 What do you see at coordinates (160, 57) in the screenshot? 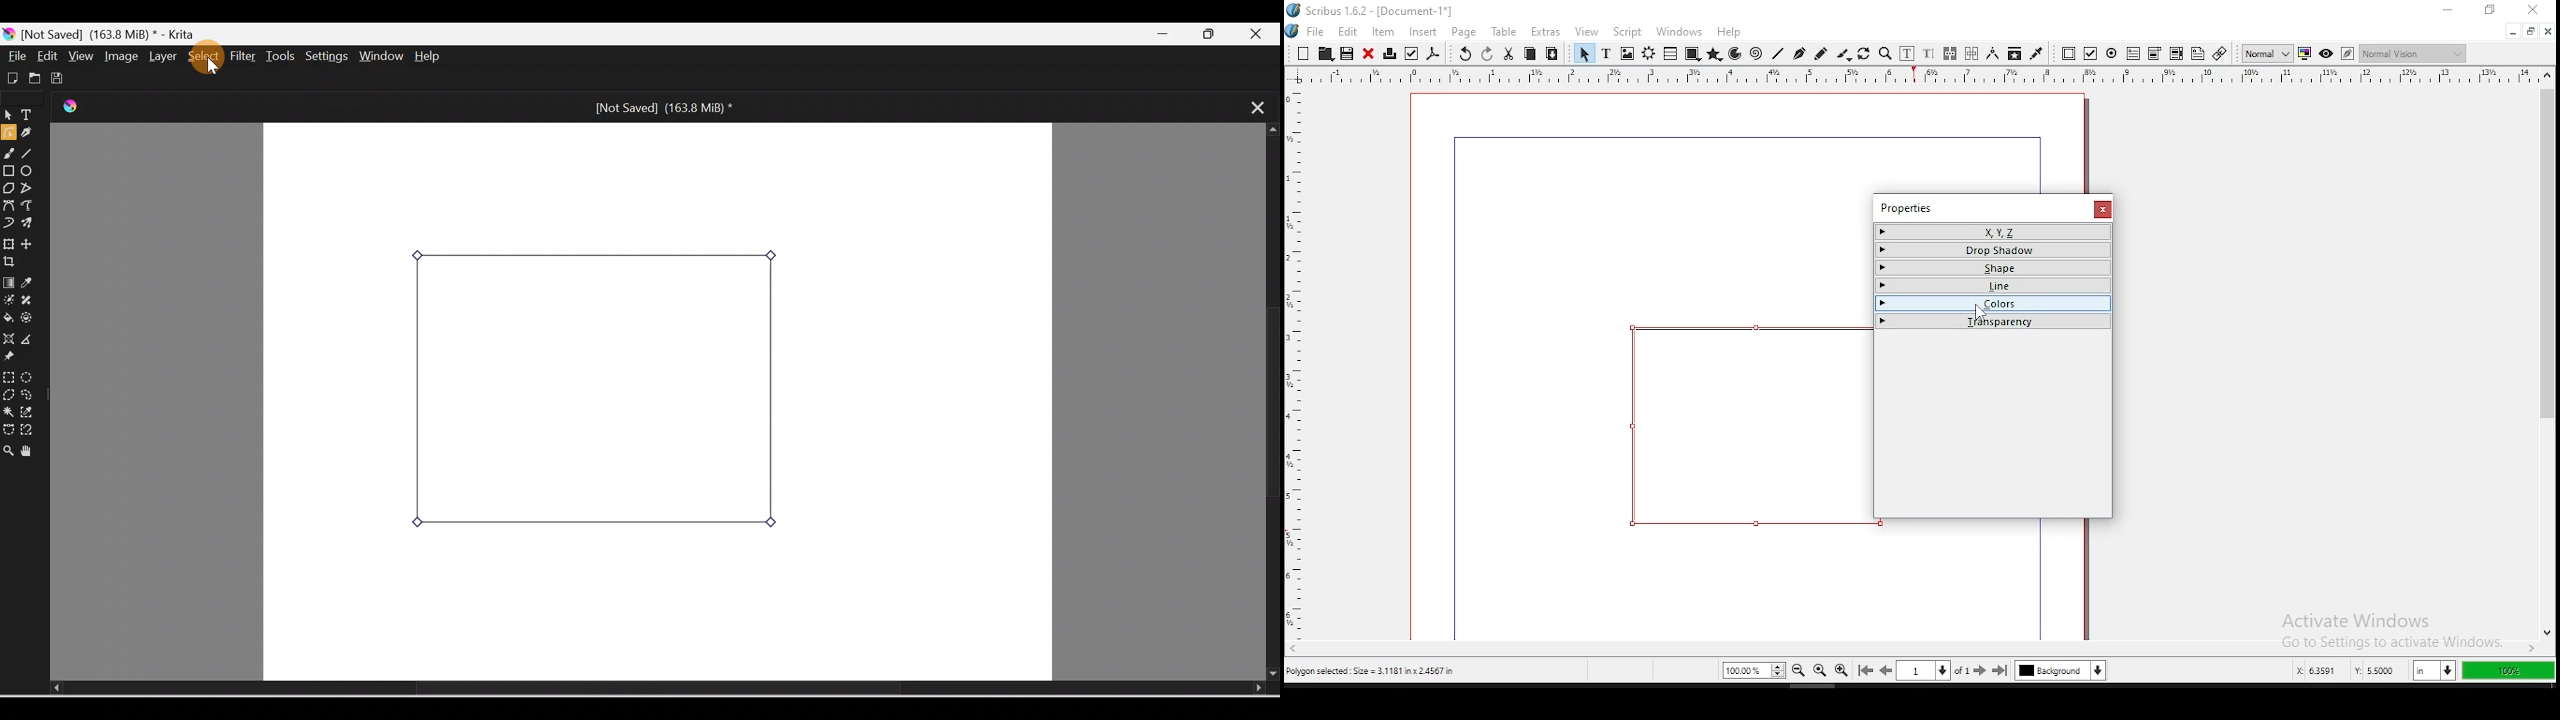
I see `Layer` at bounding box center [160, 57].